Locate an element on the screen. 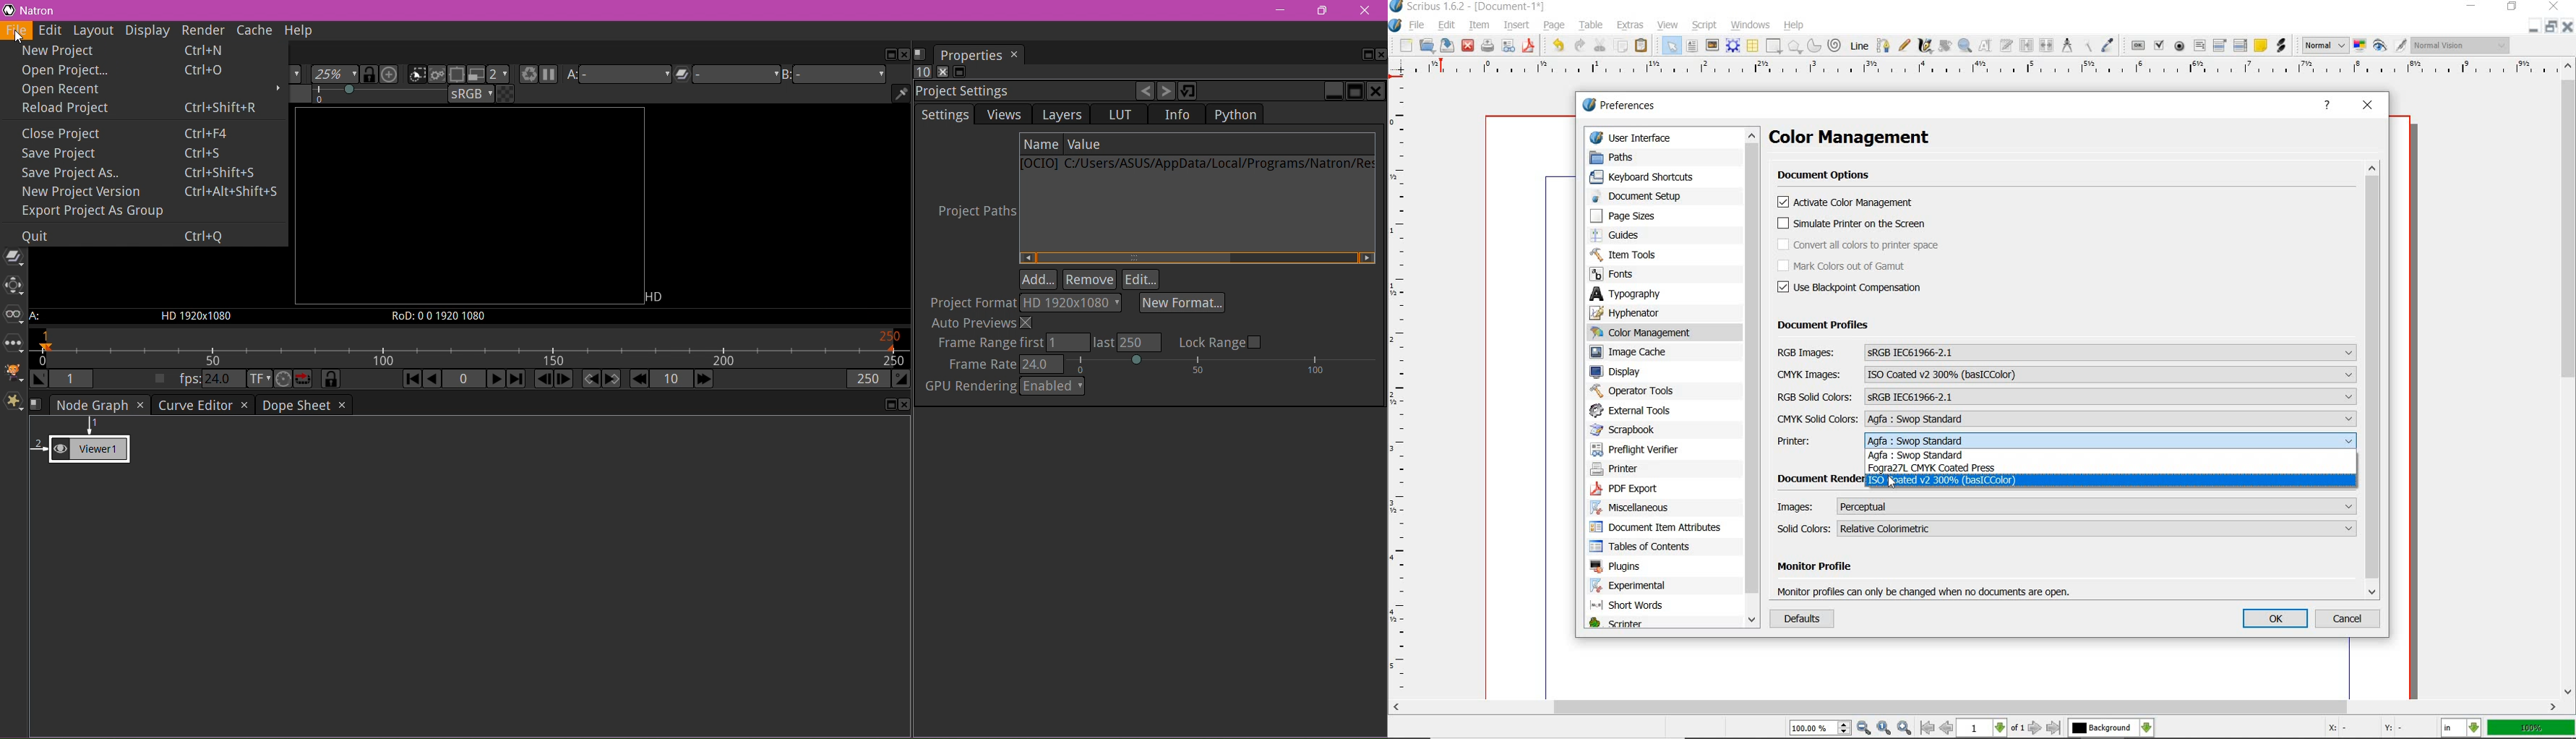 This screenshot has height=756, width=2576. item tools is located at coordinates (1640, 255).